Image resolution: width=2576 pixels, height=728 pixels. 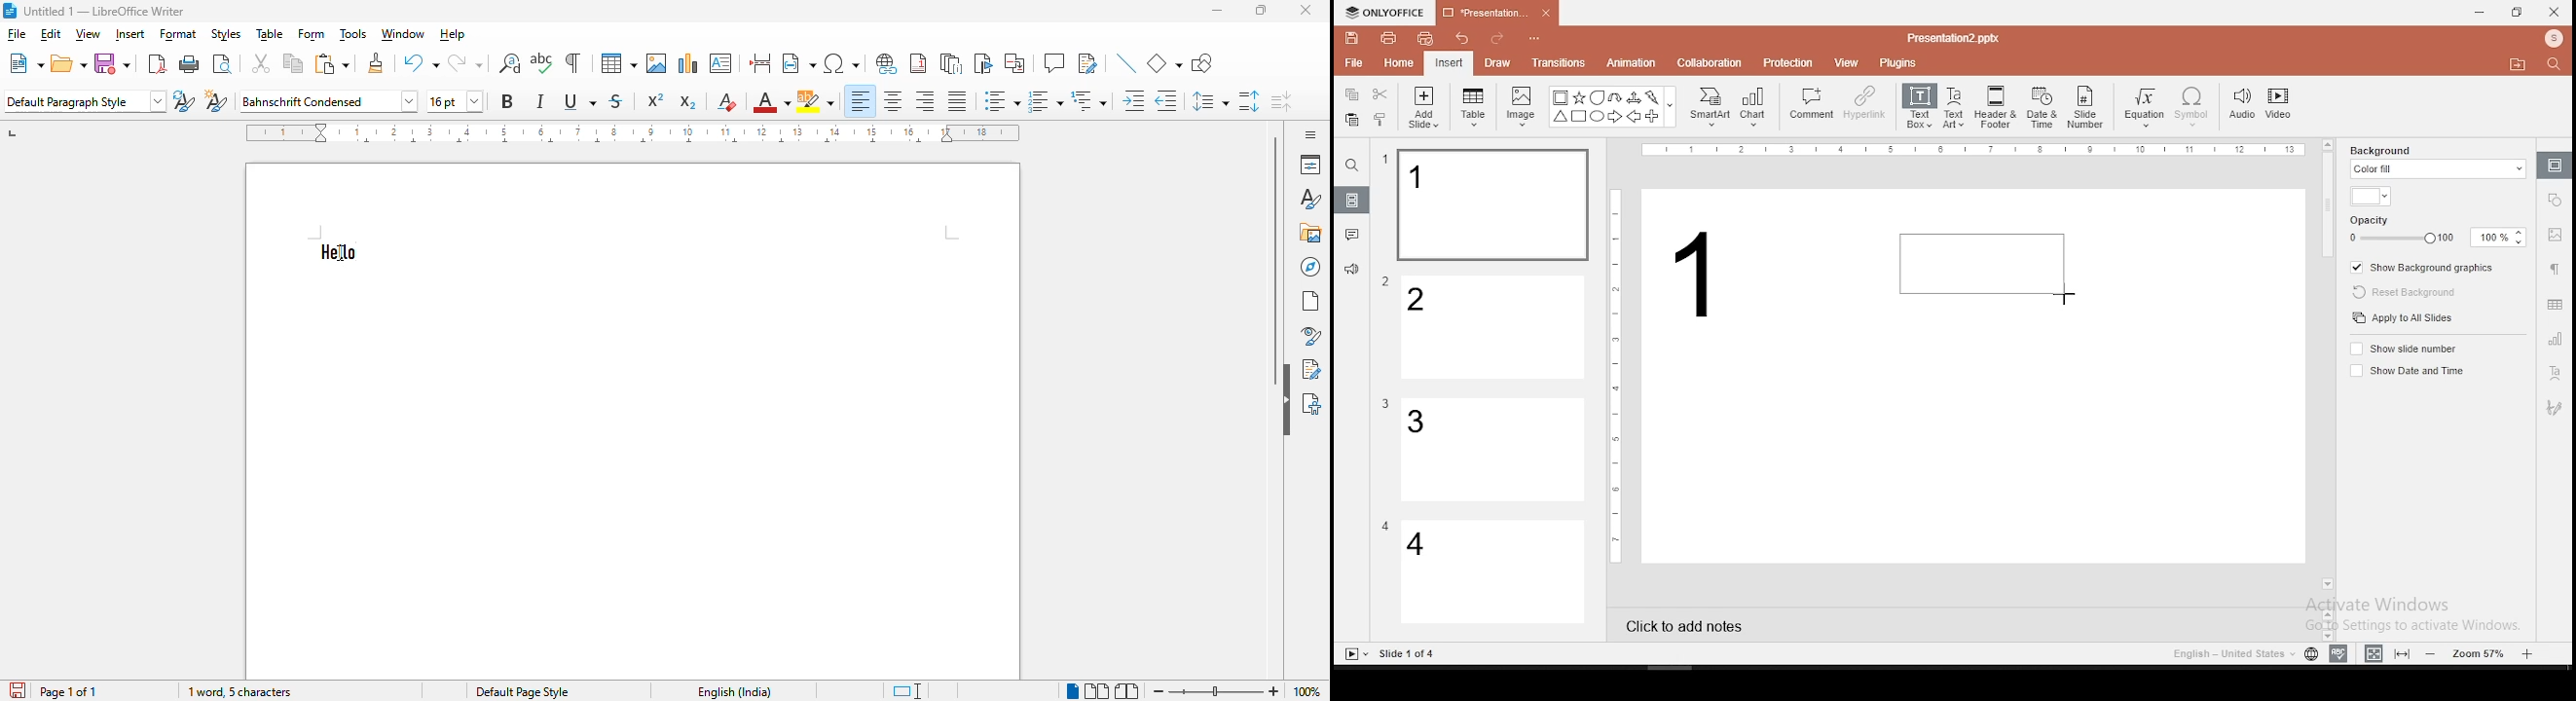 I want to click on view, so click(x=89, y=35).